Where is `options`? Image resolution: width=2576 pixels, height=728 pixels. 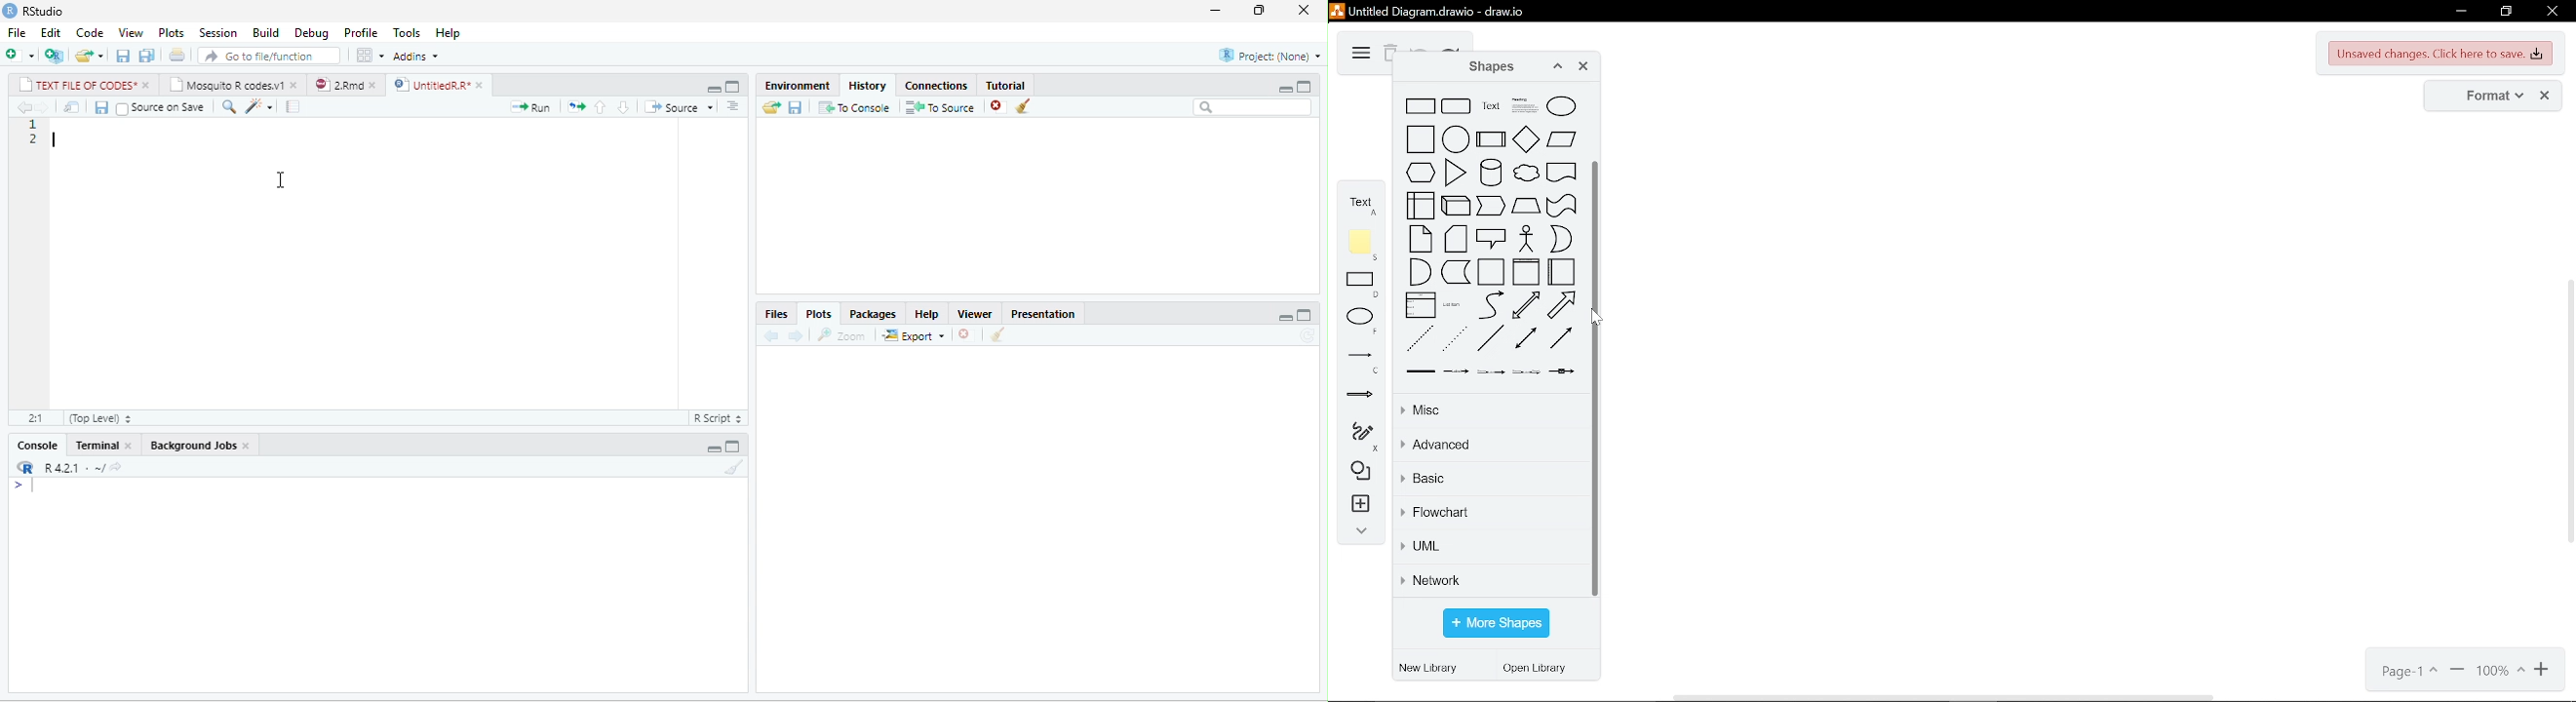 options is located at coordinates (369, 54).